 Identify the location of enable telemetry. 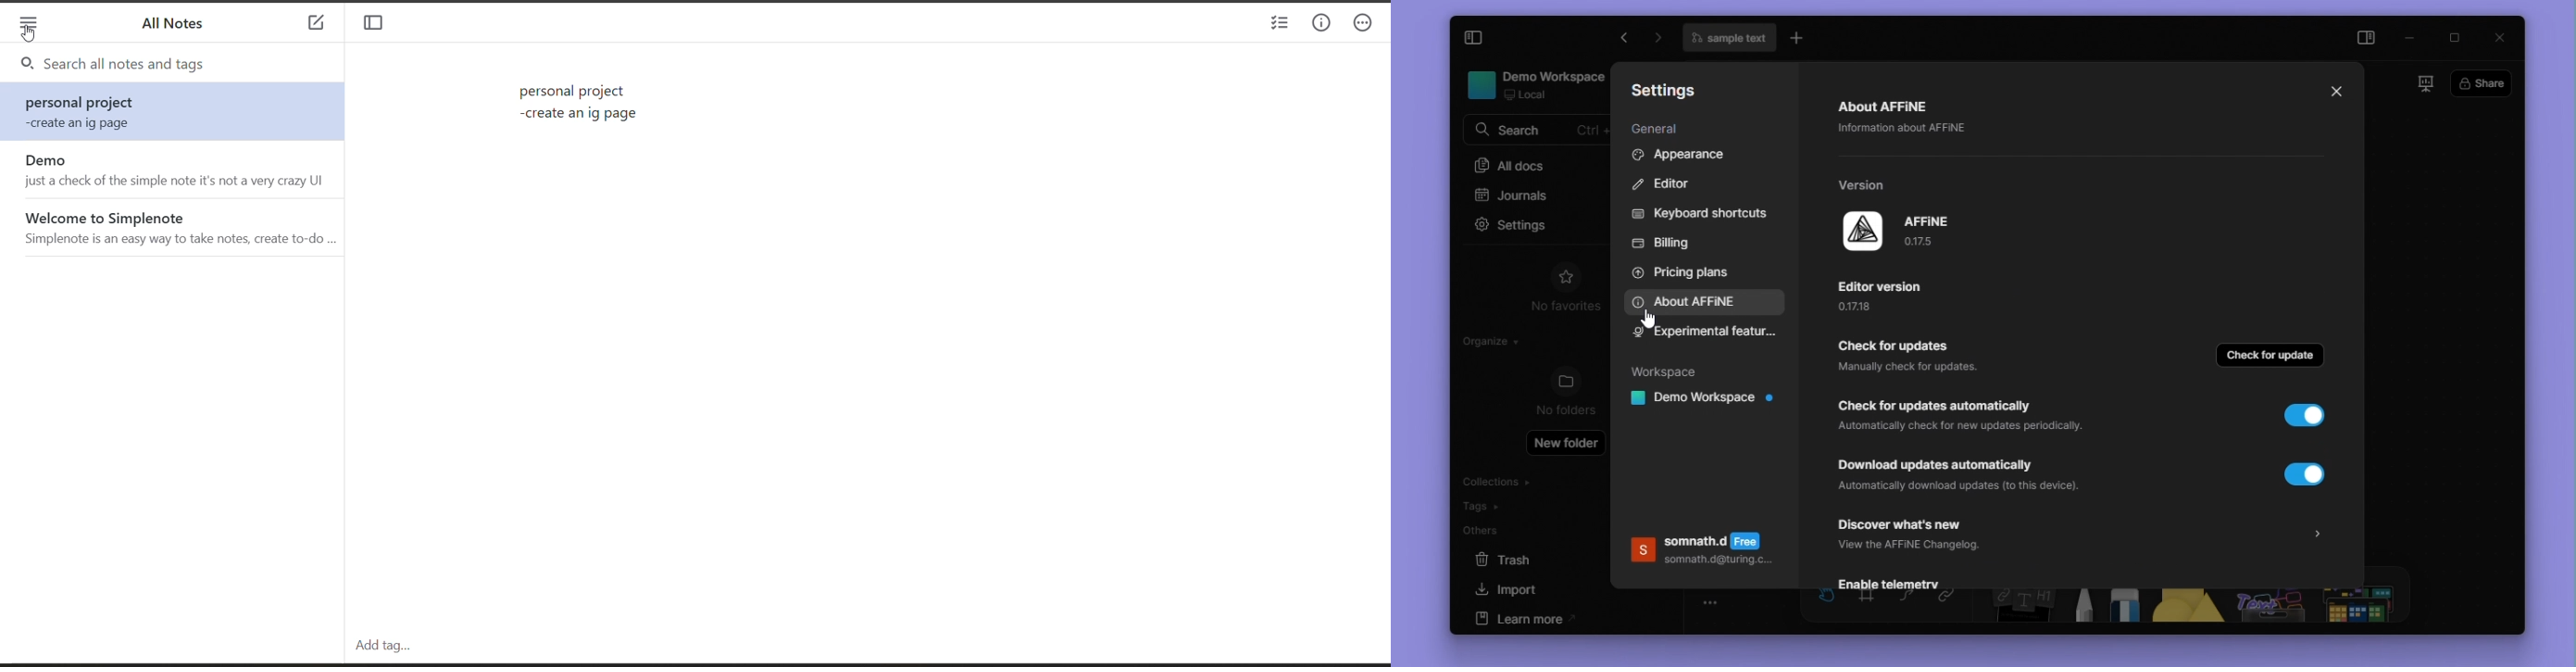
(1891, 581).